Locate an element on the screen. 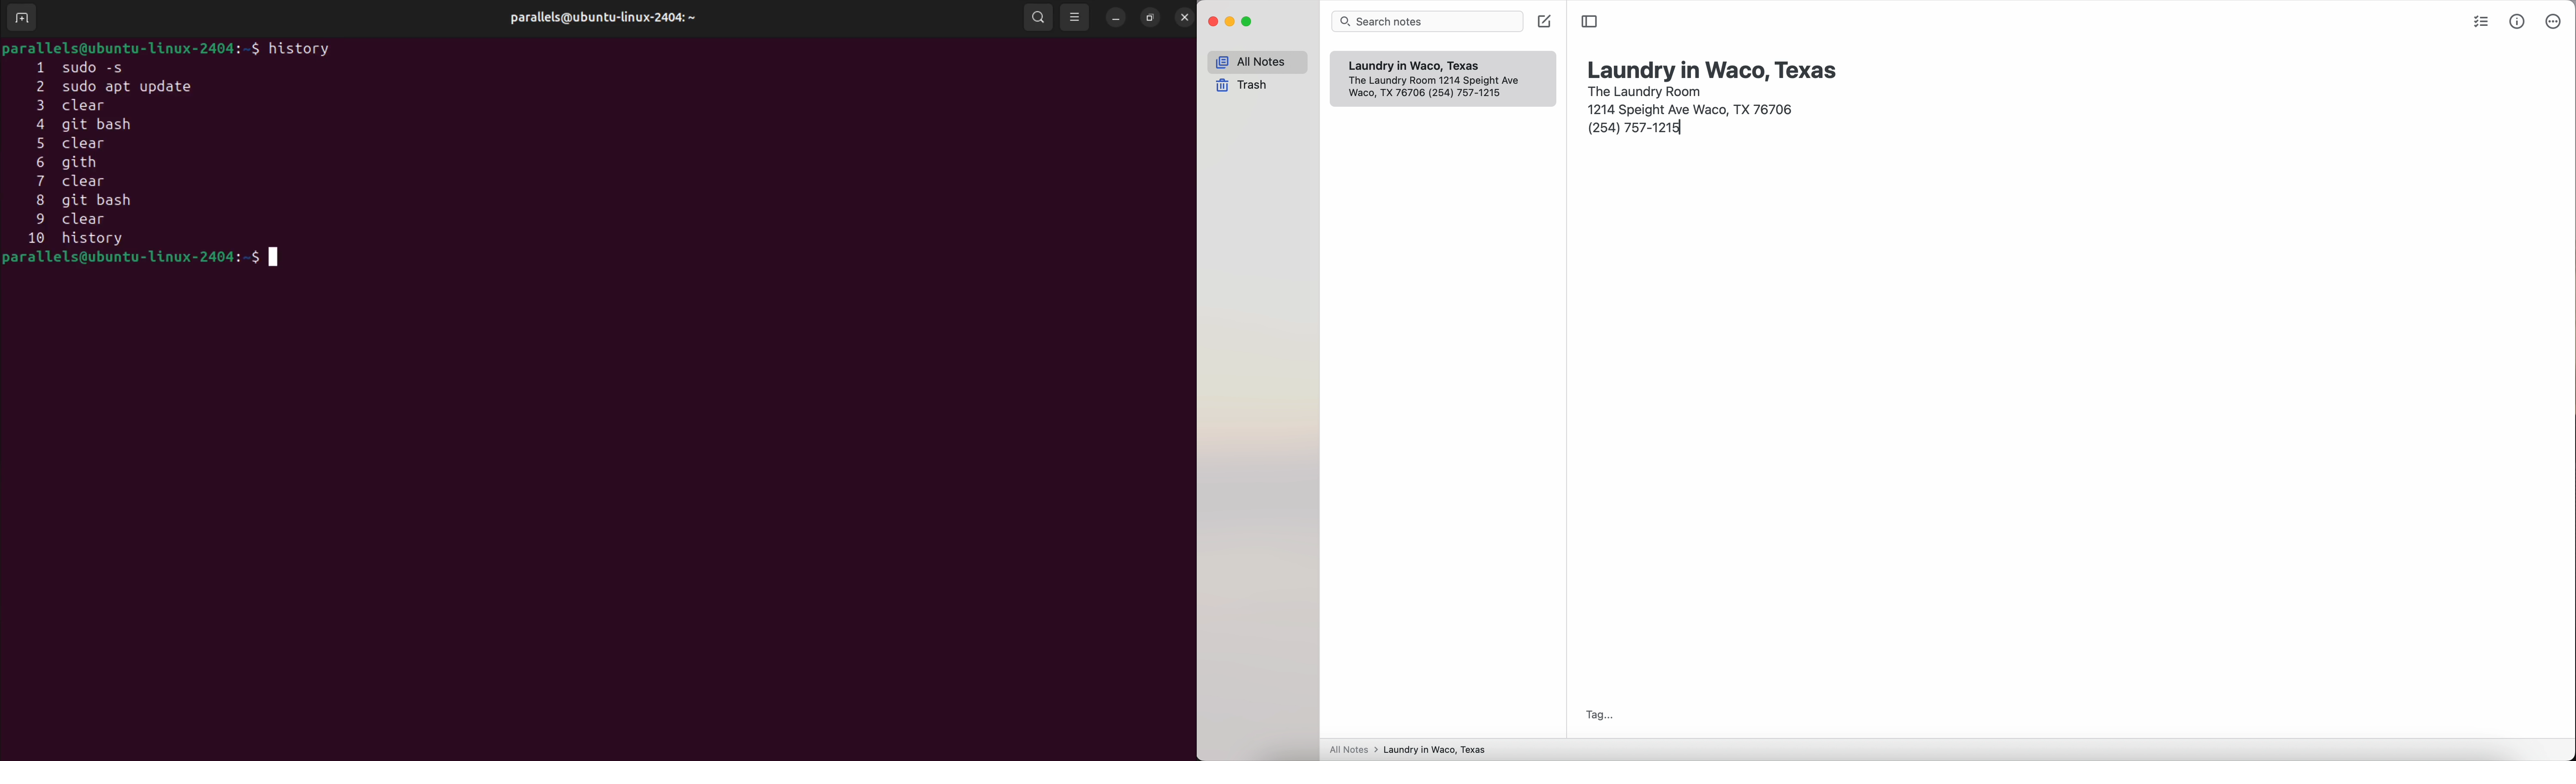 The width and height of the screenshot is (2576, 784). All notes > Laundry in Waco, Texas is located at coordinates (1412, 750).